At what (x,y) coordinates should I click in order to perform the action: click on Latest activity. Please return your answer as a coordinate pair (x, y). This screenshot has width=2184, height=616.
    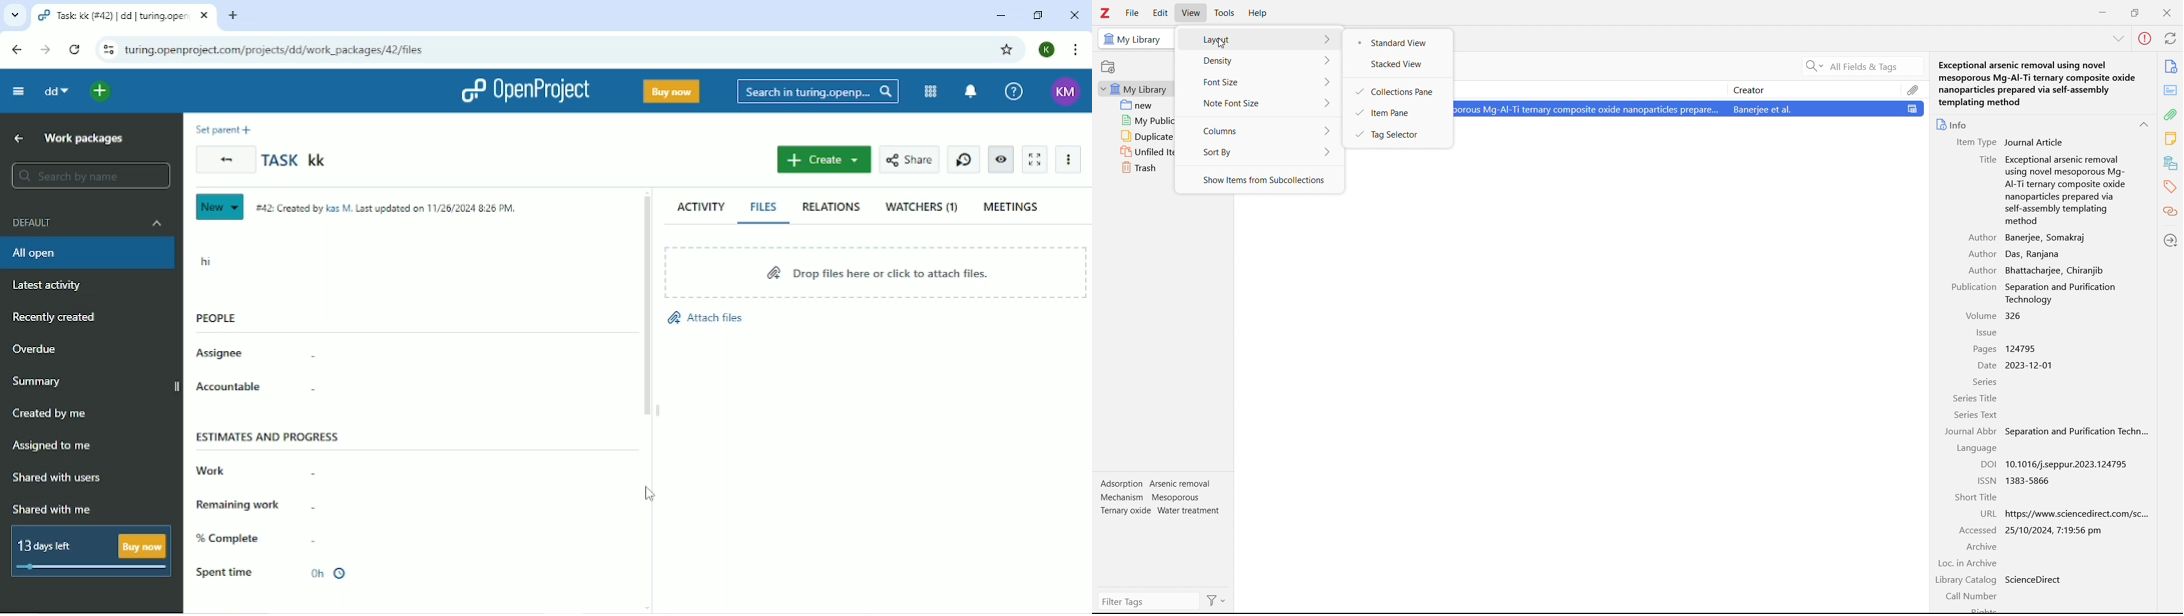
    Looking at the image, I should click on (51, 287).